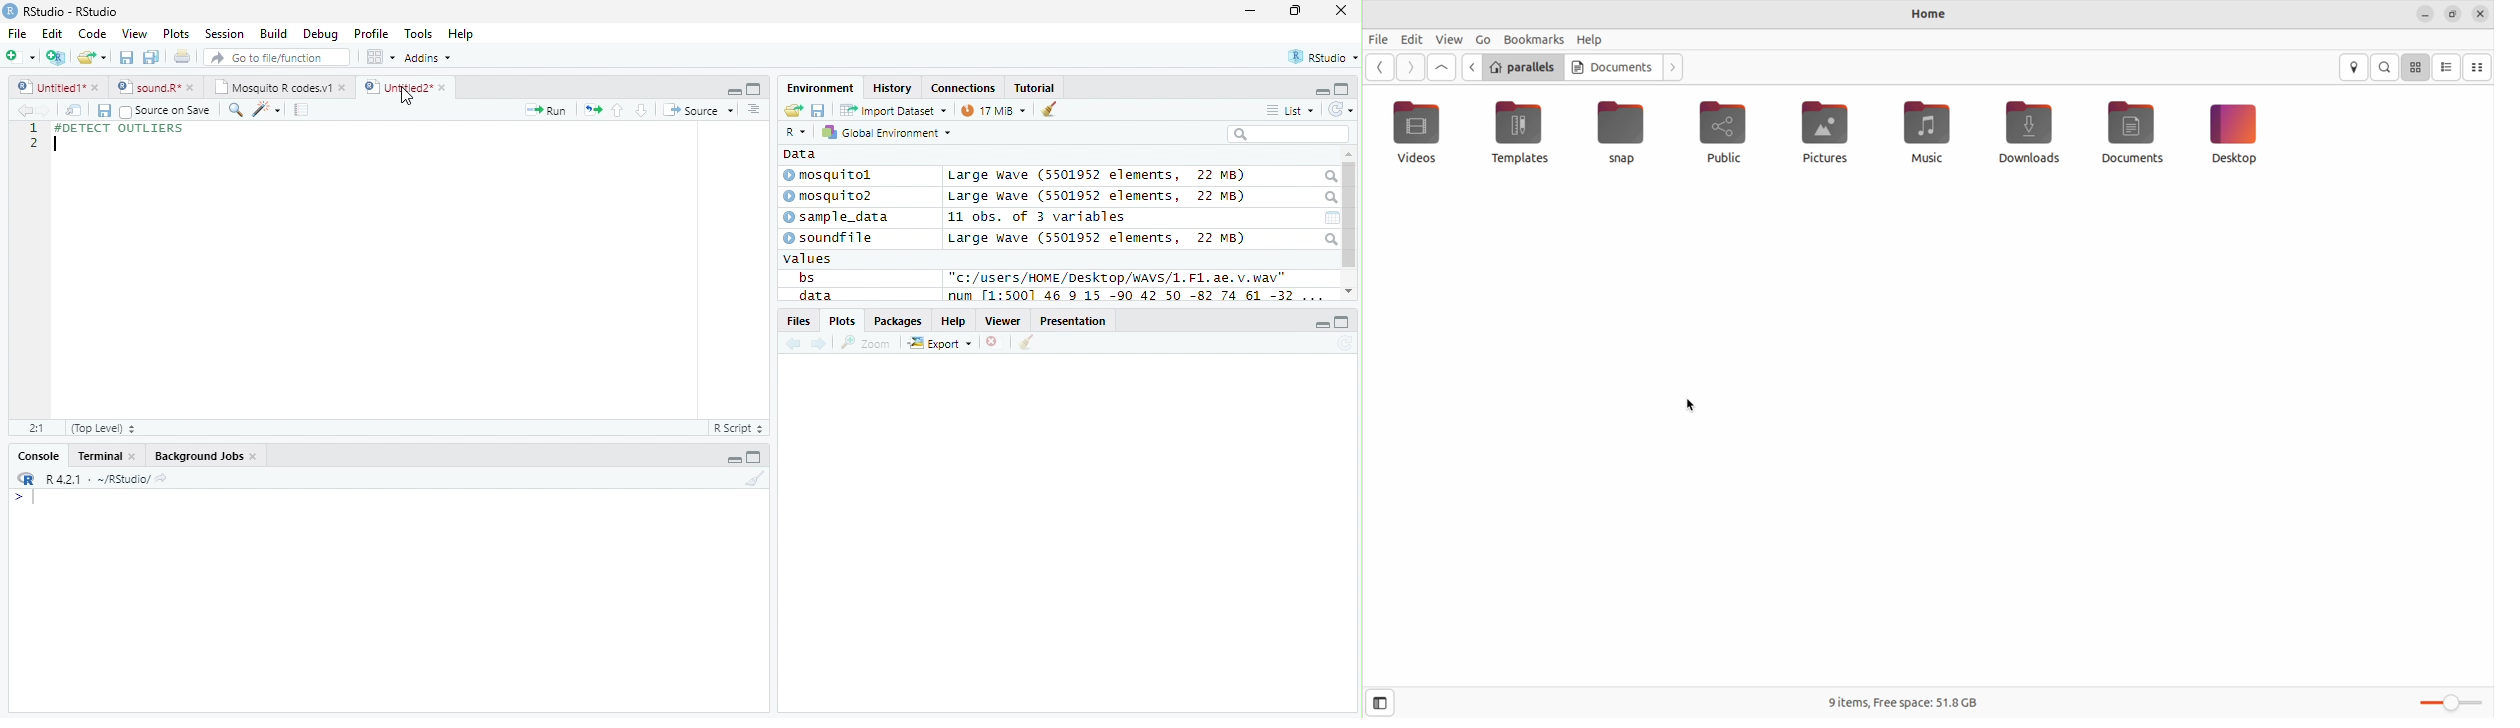 Image resolution: width=2520 pixels, height=728 pixels. I want to click on Save, so click(103, 111).